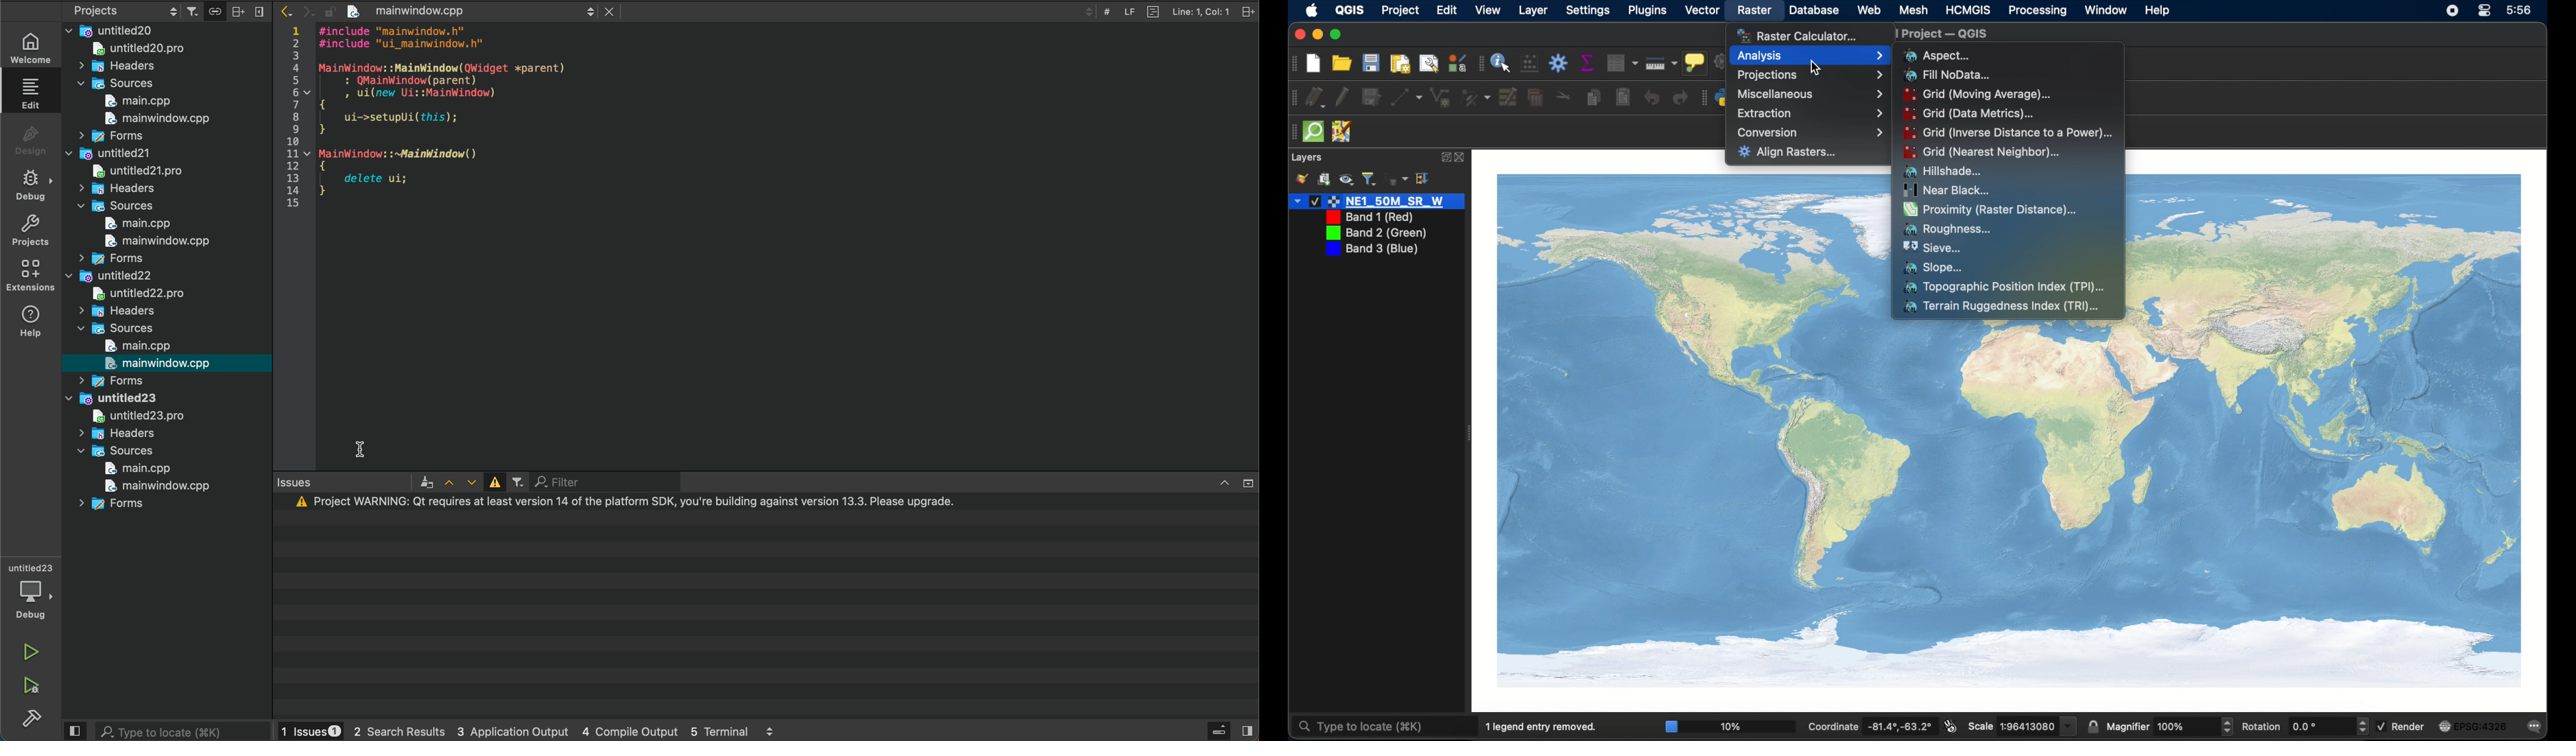 The height and width of the screenshot is (756, 2576). Describe the element at coordinates (31, 688) in the screenshot. I see `run debug` at that location.